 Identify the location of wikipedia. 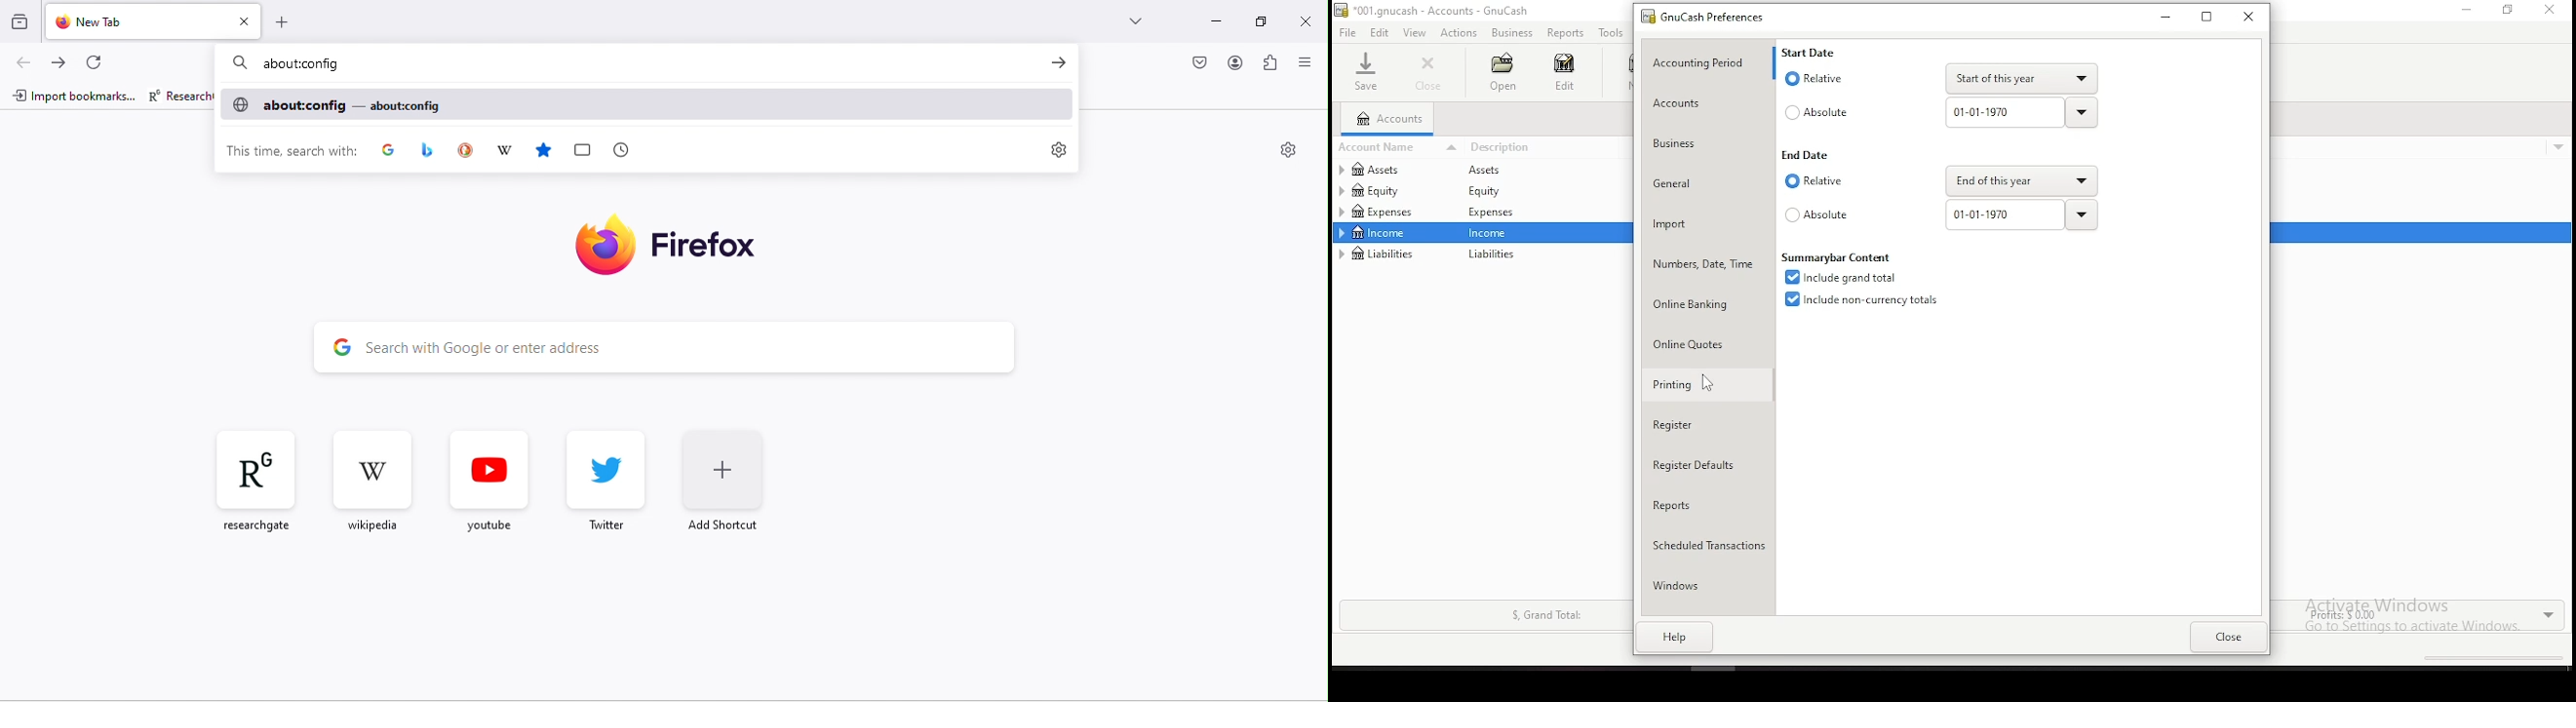
(509, 148).